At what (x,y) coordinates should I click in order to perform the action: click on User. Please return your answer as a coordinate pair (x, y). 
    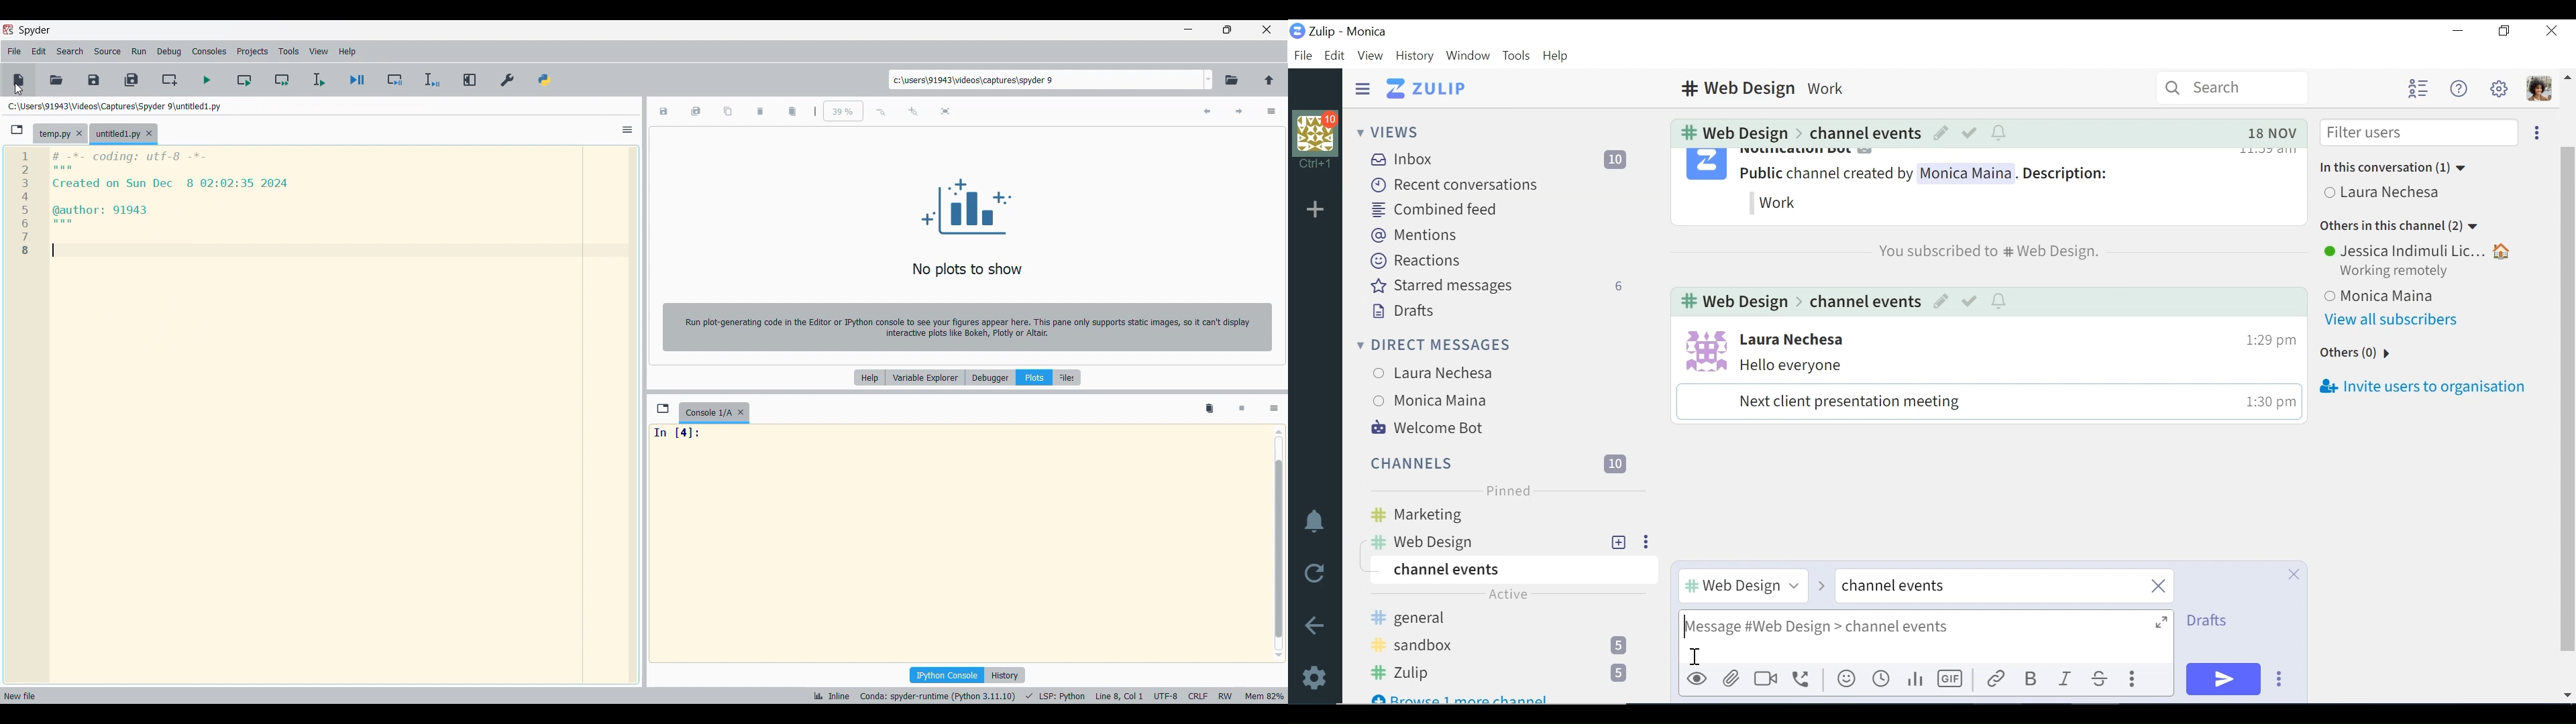
    Looking at the image, I should click on (2420, 250).